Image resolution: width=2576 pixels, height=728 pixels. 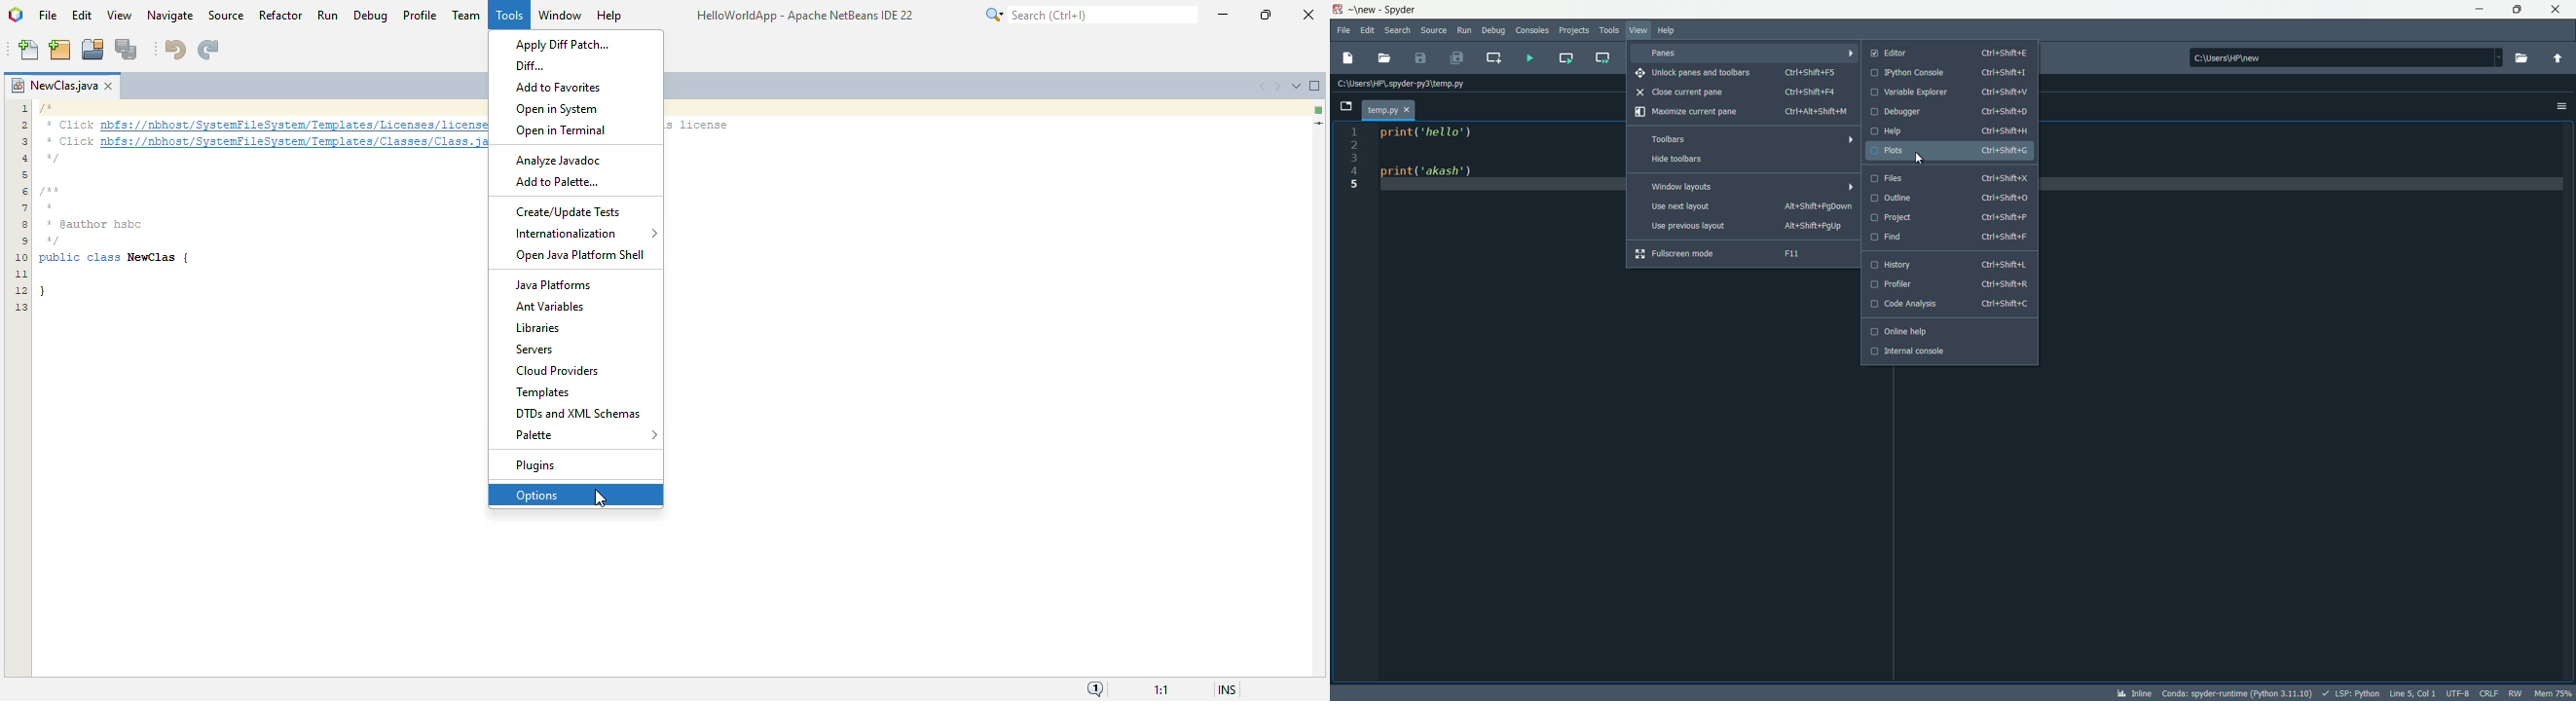 What do you see at coordinates (1950, 217) in the screenshot?
I see `project ` at bounding box center [1950, 217].